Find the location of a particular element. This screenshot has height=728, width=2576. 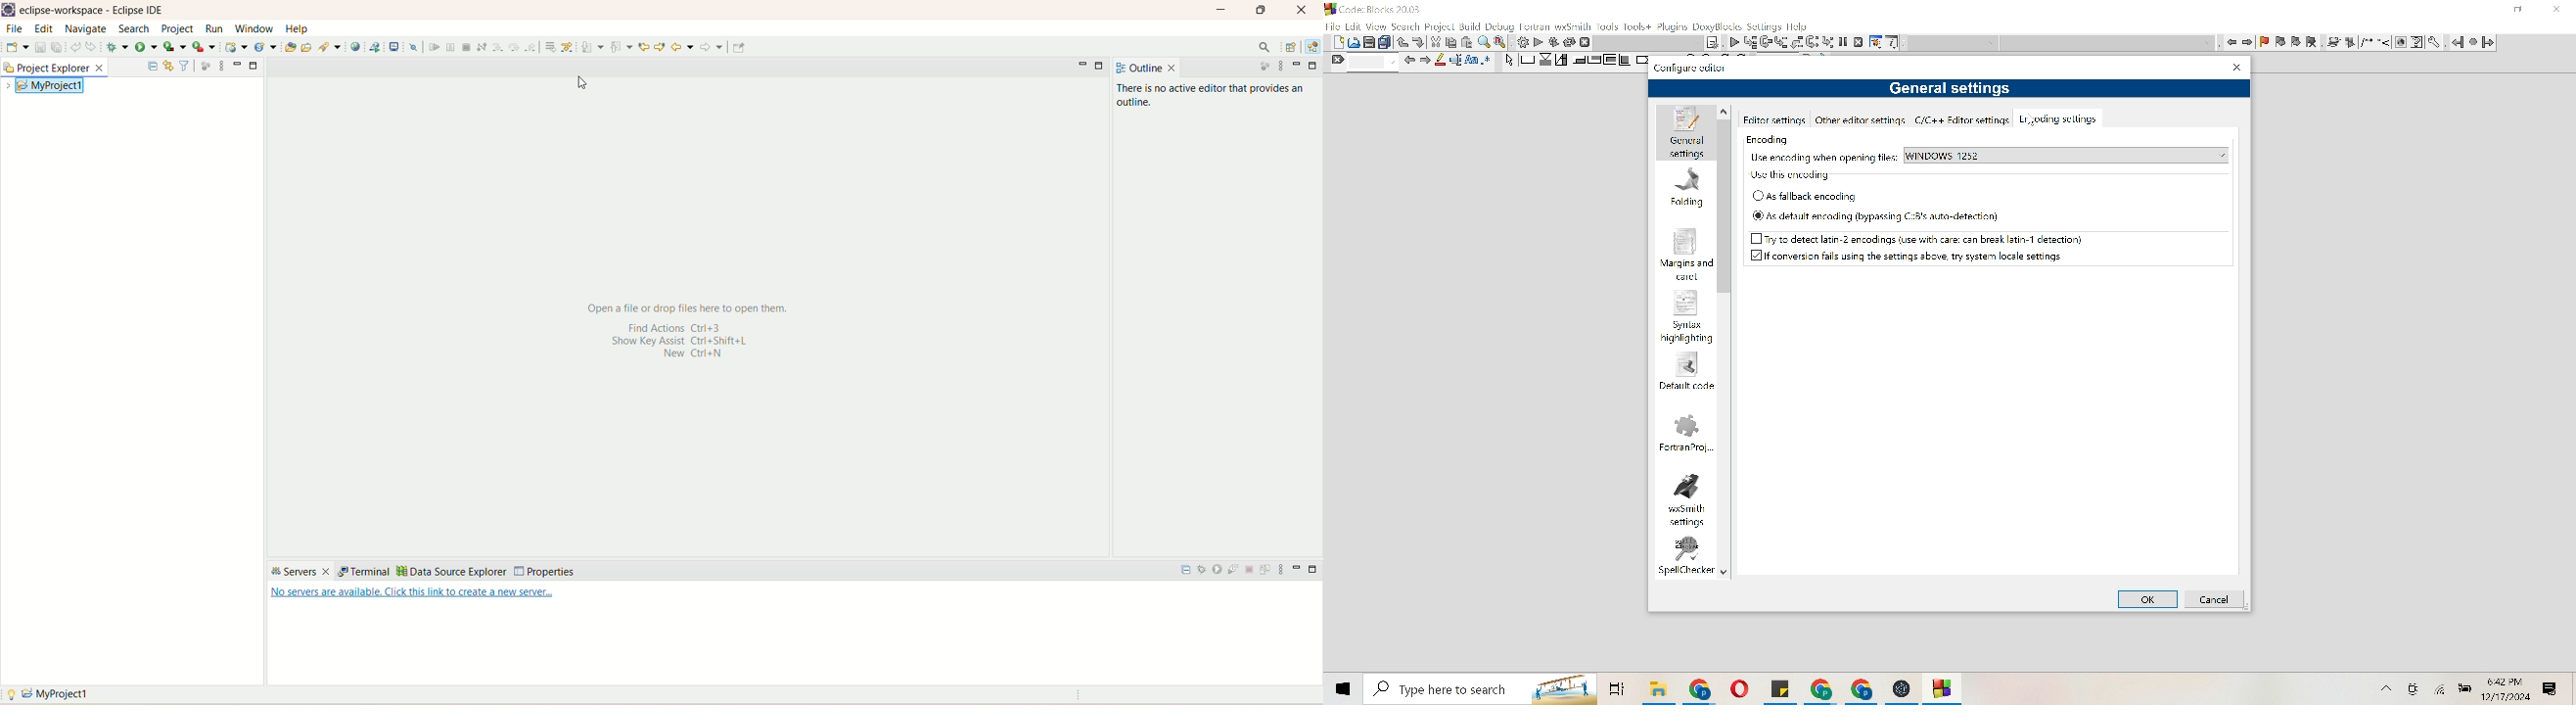

save all is located at coordinates (57, 48).